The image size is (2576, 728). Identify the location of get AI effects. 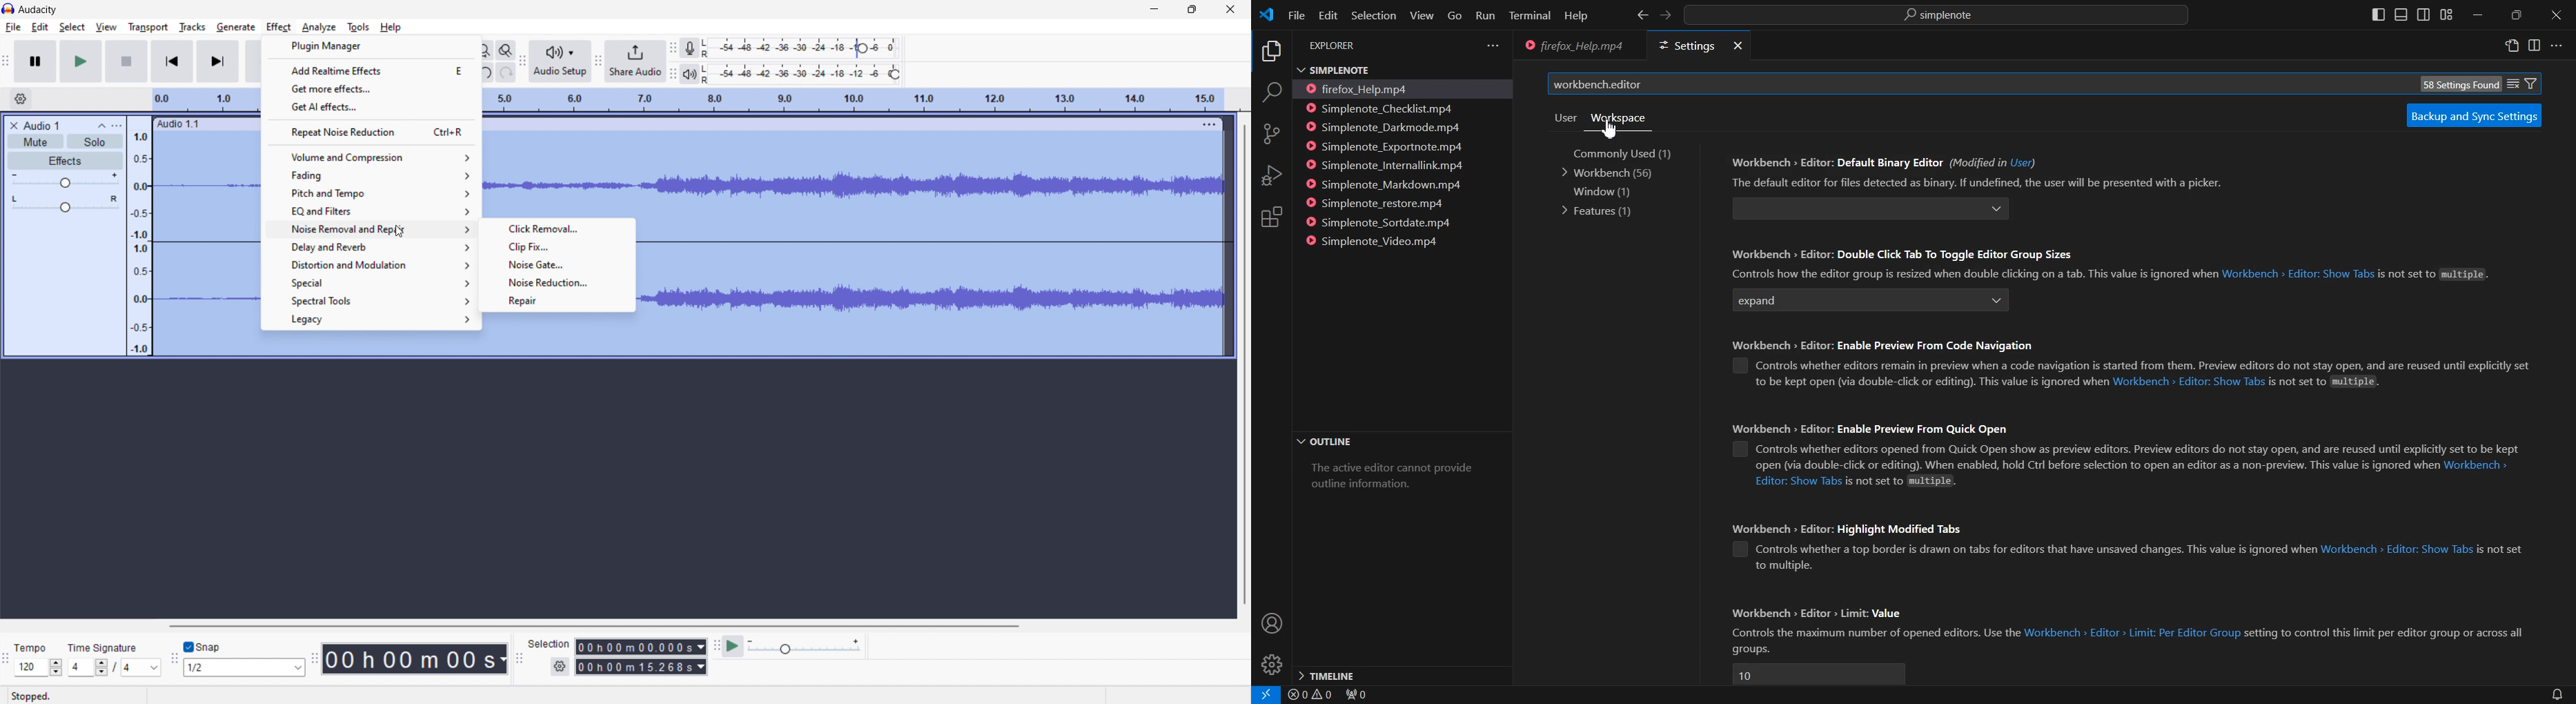
(371, 106).